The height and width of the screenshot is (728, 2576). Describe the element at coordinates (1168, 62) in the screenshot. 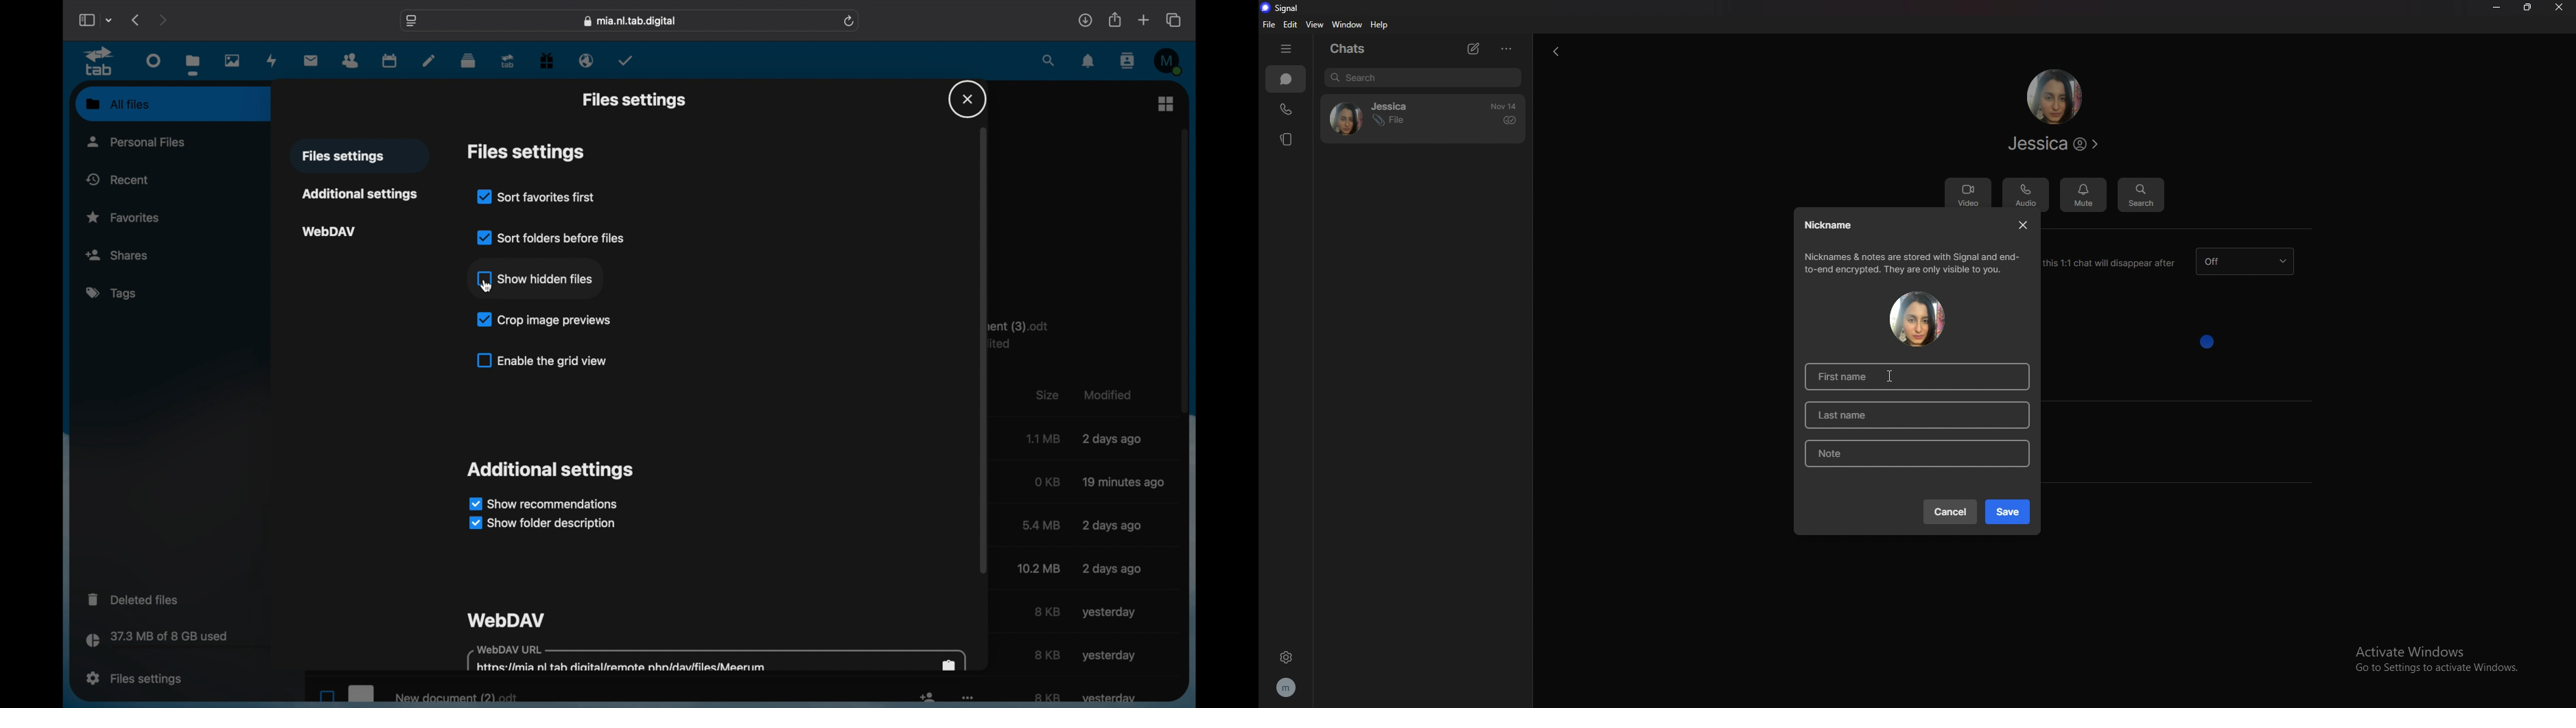

I see `M` at that location.